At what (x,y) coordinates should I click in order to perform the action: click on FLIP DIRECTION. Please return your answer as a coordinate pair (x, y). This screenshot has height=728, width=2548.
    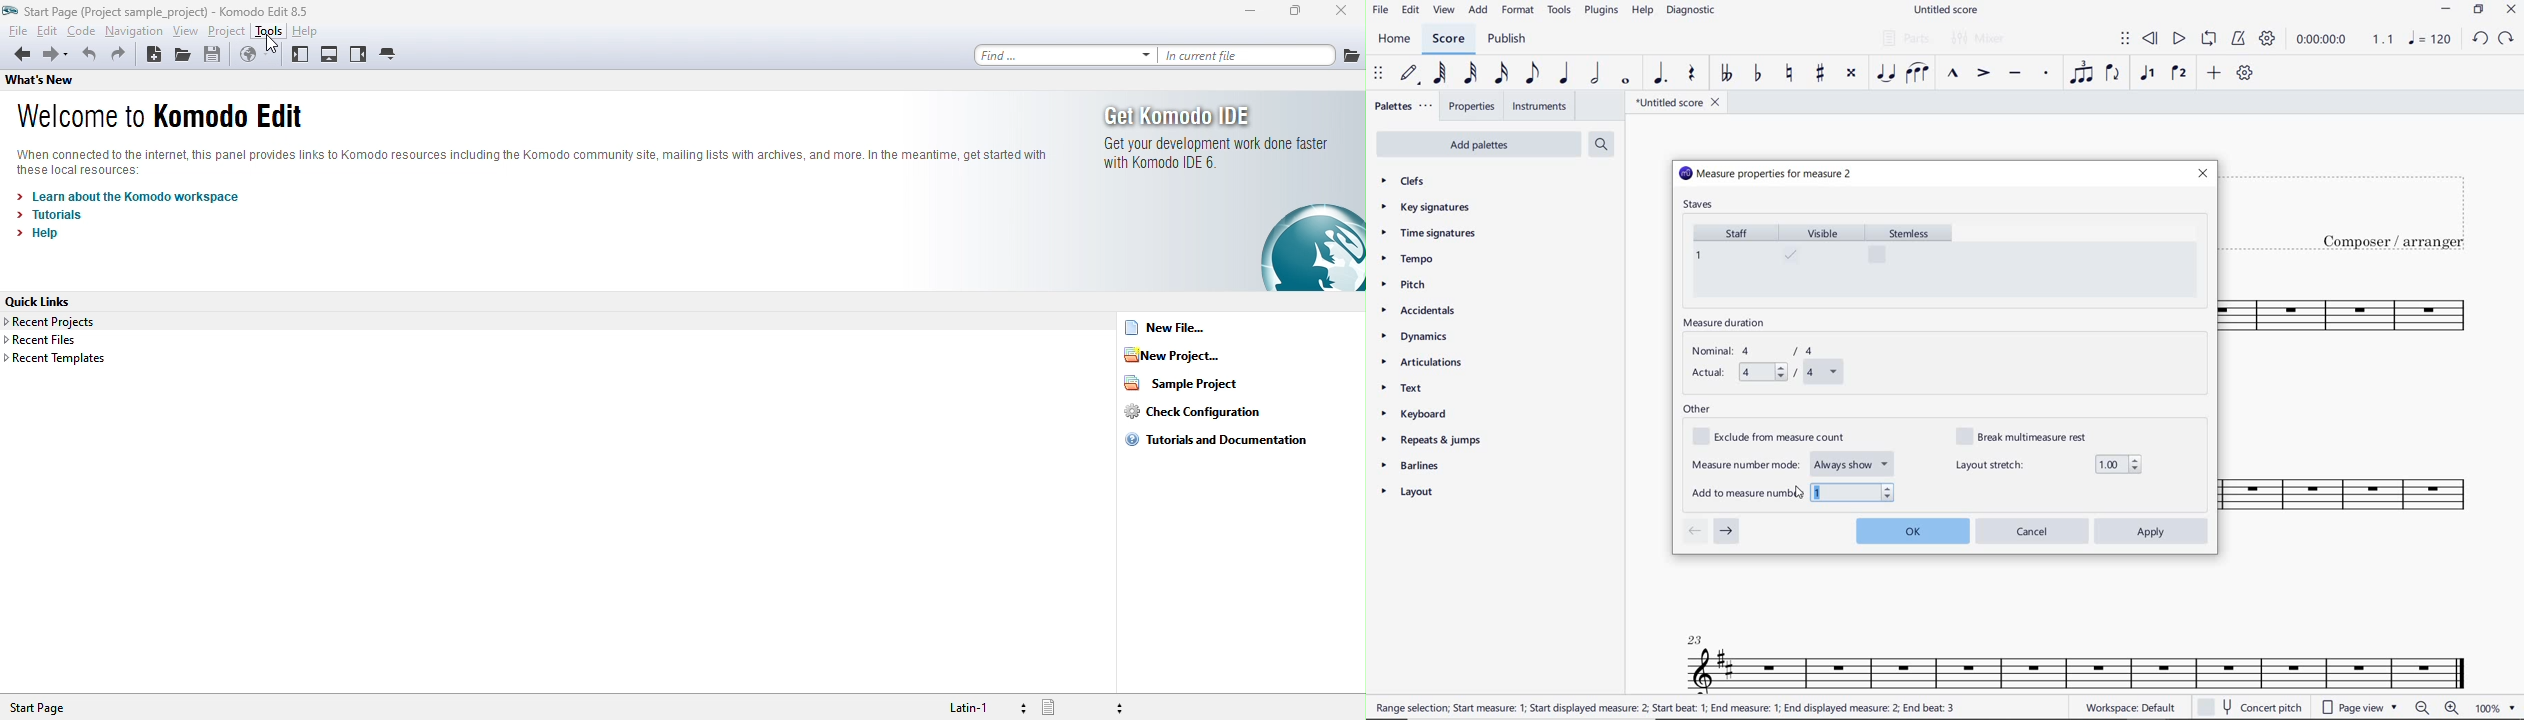
    Looking at the image, I should click on (2113, 74).